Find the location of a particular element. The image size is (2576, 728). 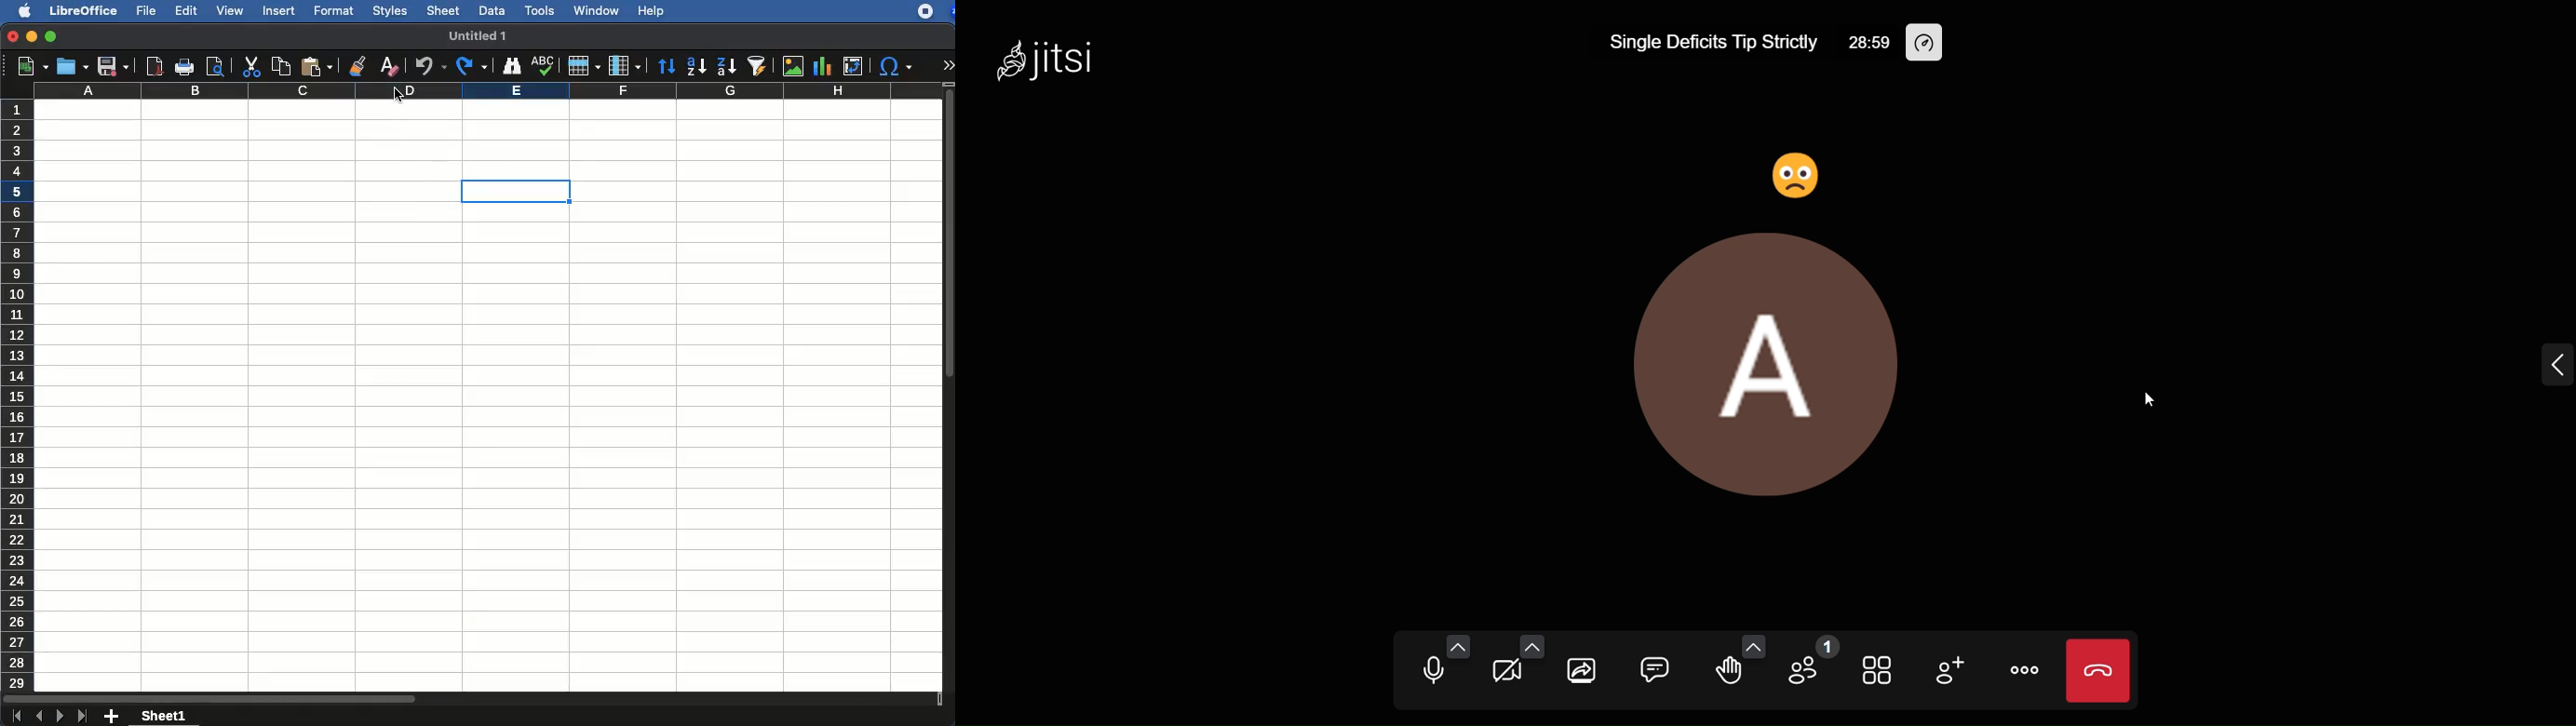

insert is located at coordinates (278, 12).